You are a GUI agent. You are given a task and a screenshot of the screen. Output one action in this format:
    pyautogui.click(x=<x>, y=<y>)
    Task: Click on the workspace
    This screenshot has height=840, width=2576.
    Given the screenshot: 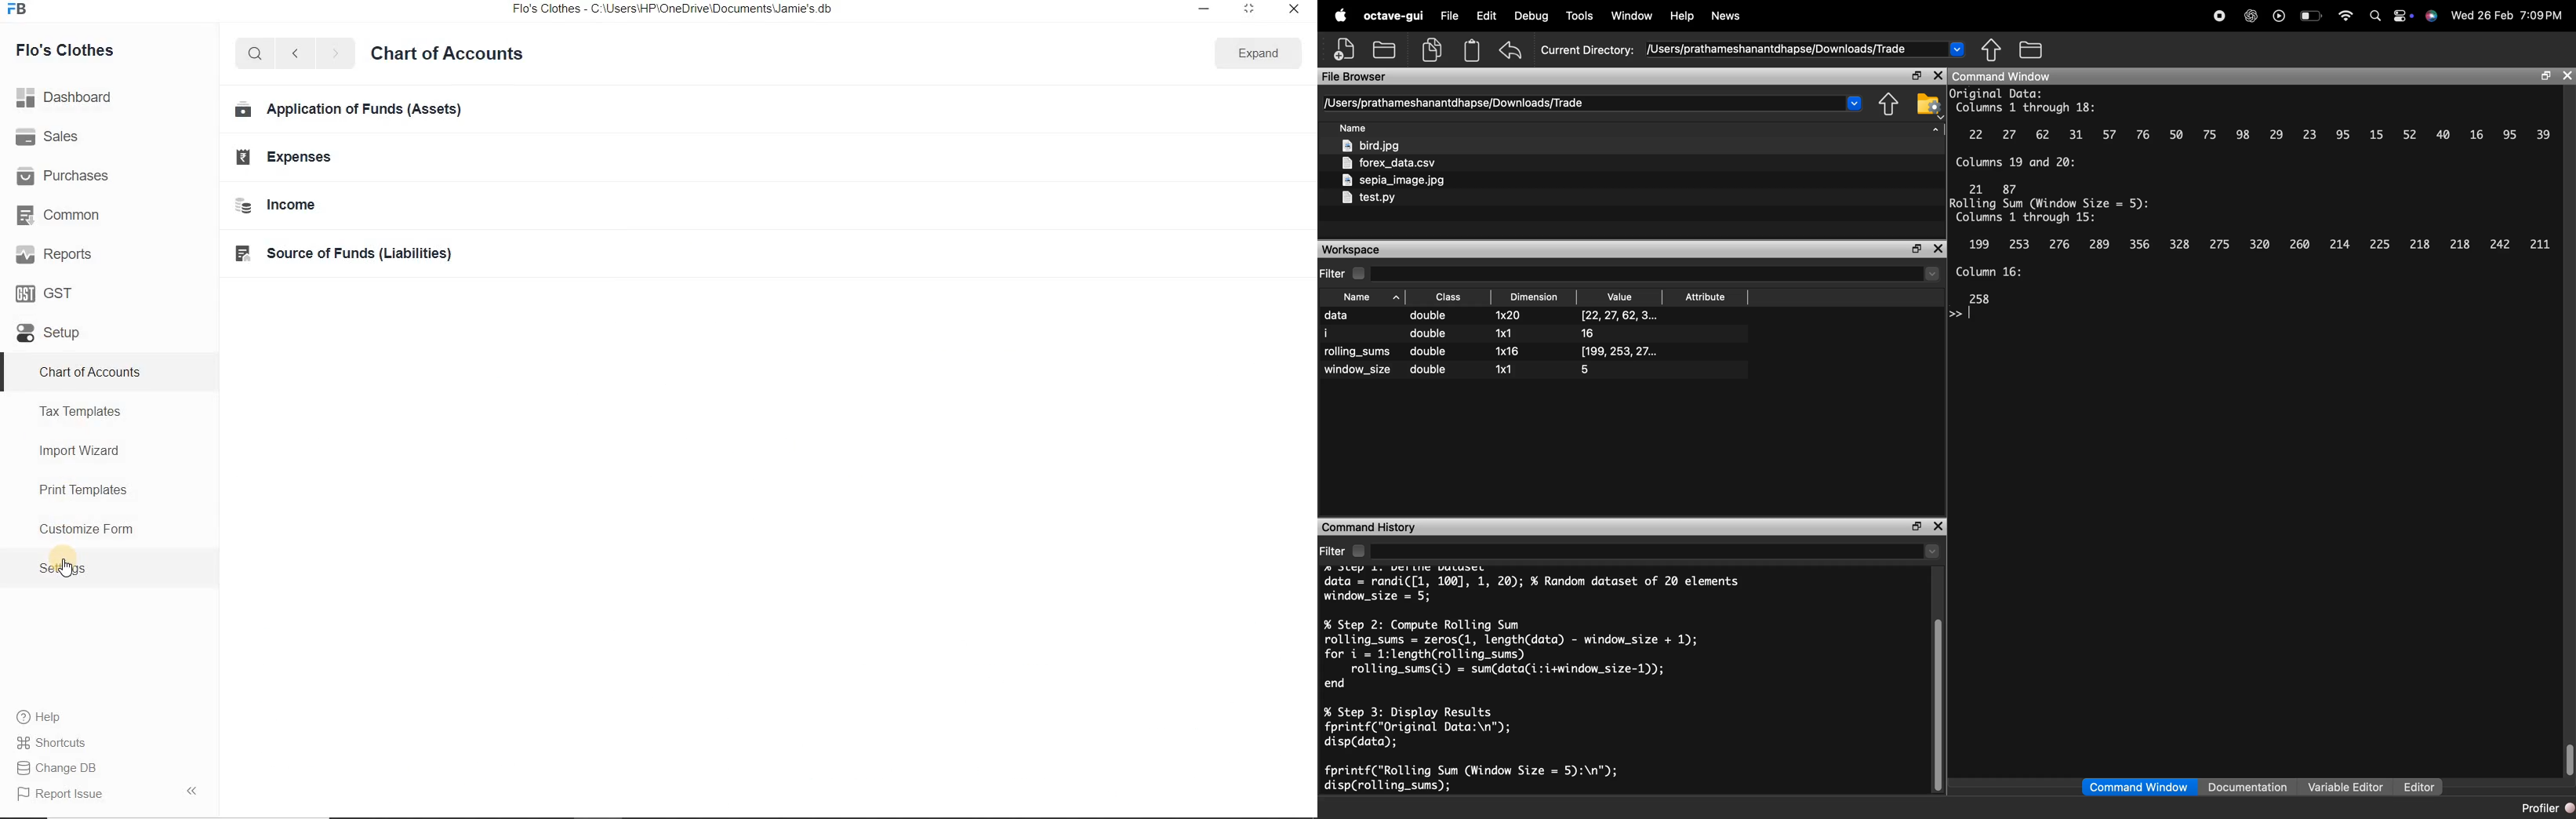 What is the action you would take?
    pyautogui.click(x=1370, y=250)
    